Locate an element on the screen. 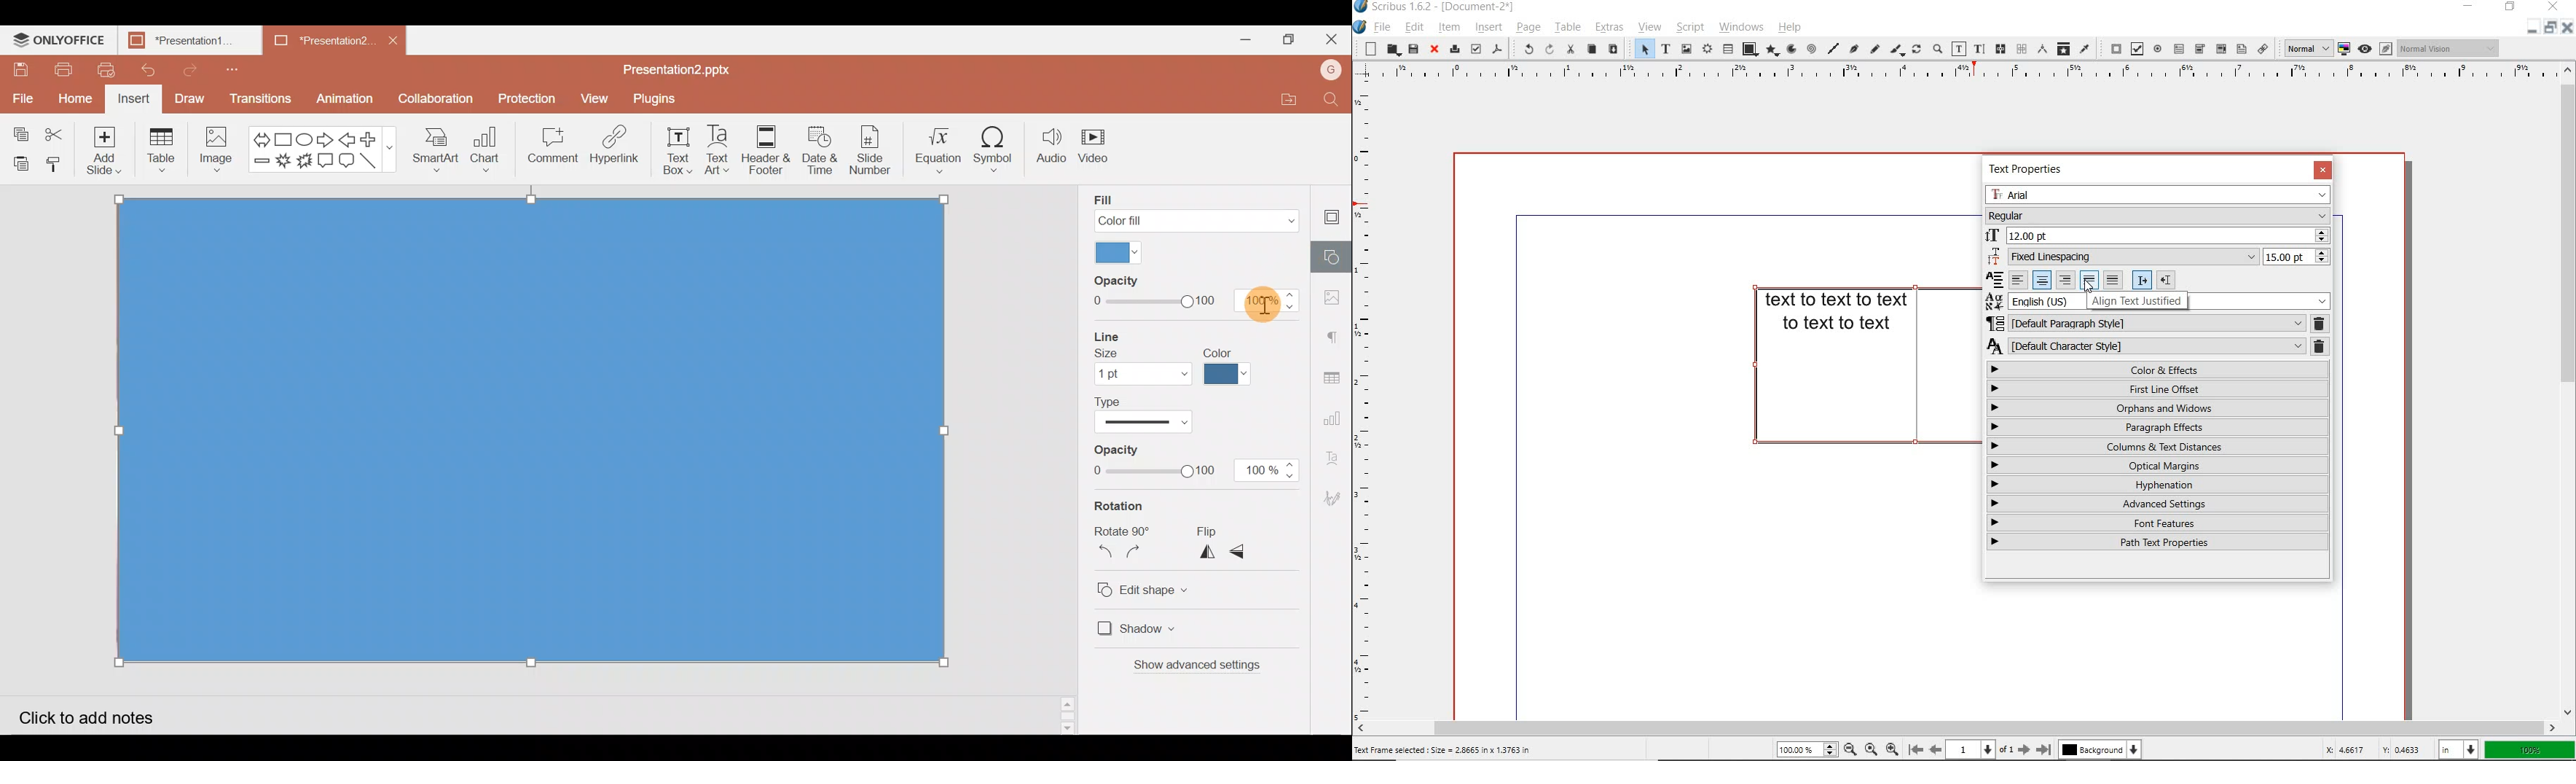 The height and width of the screenshot is (784, 2576). File is located at coordinates (21, 94).